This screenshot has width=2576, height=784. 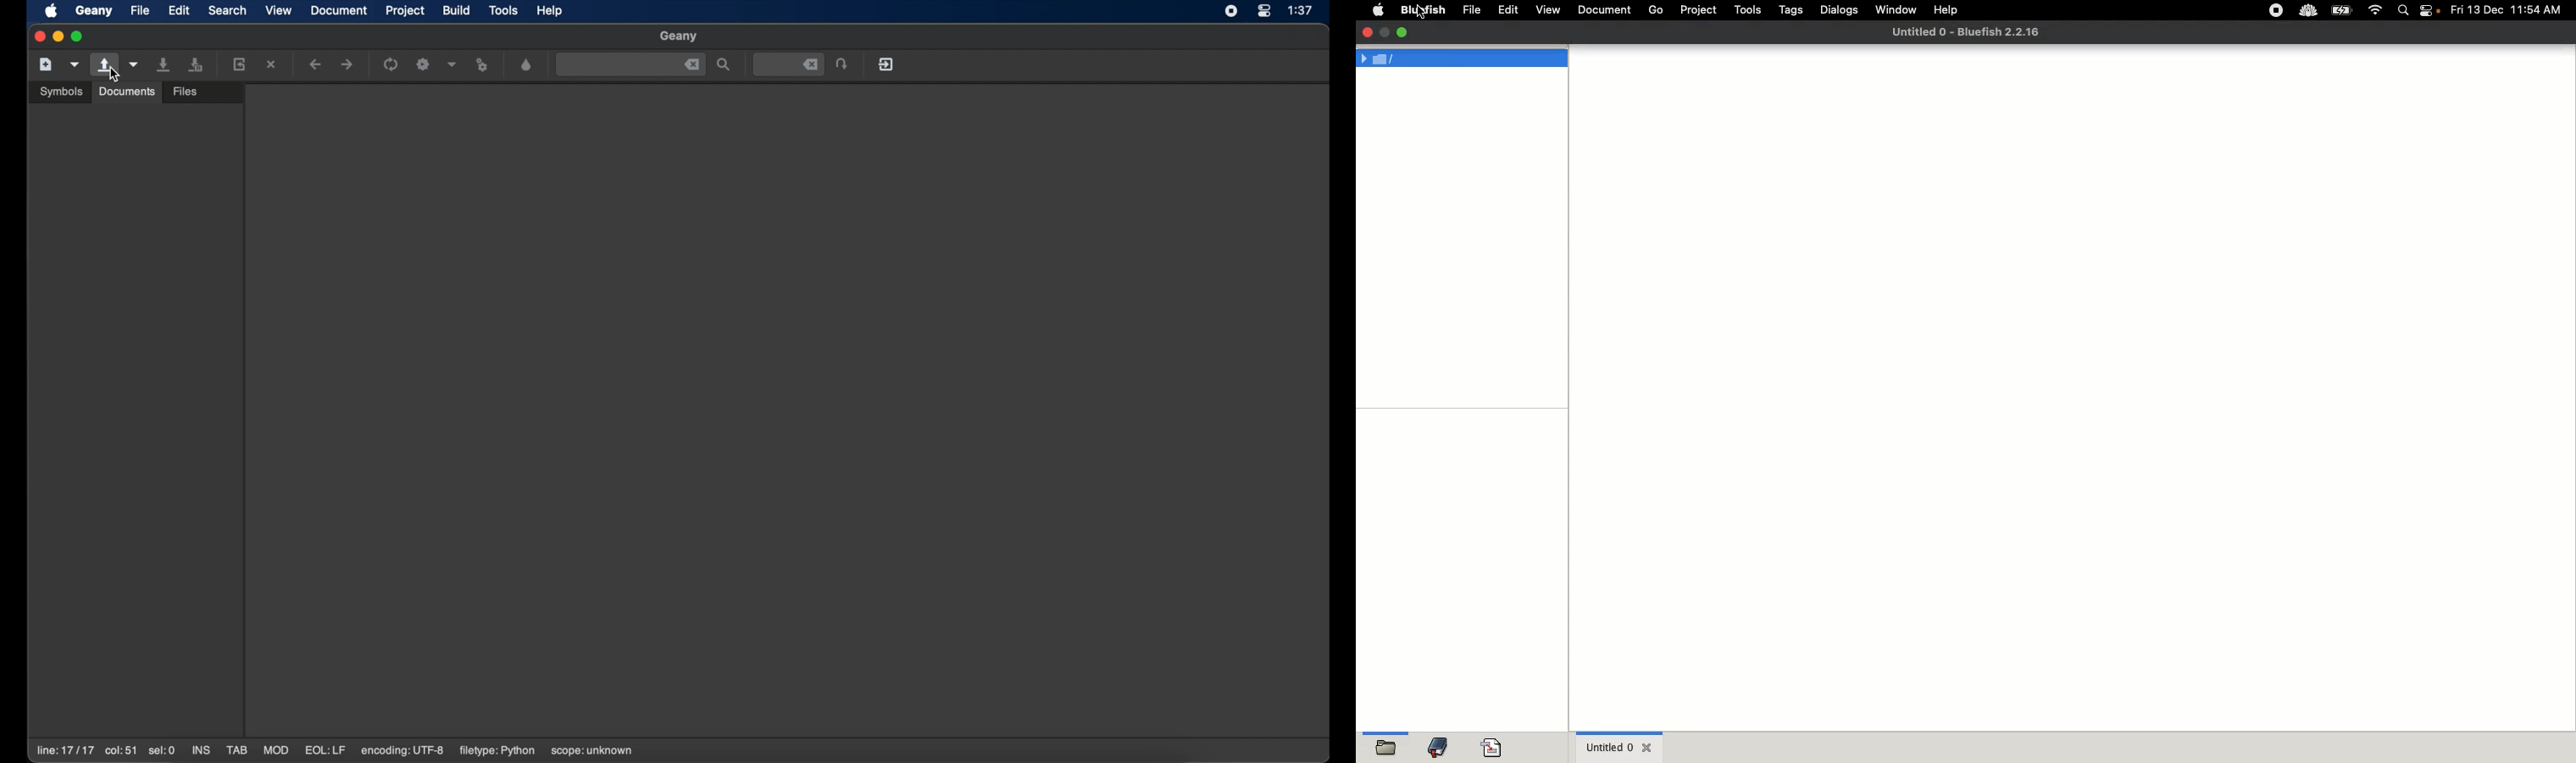 I want to click on Edit, so click(x=1508, y=9).